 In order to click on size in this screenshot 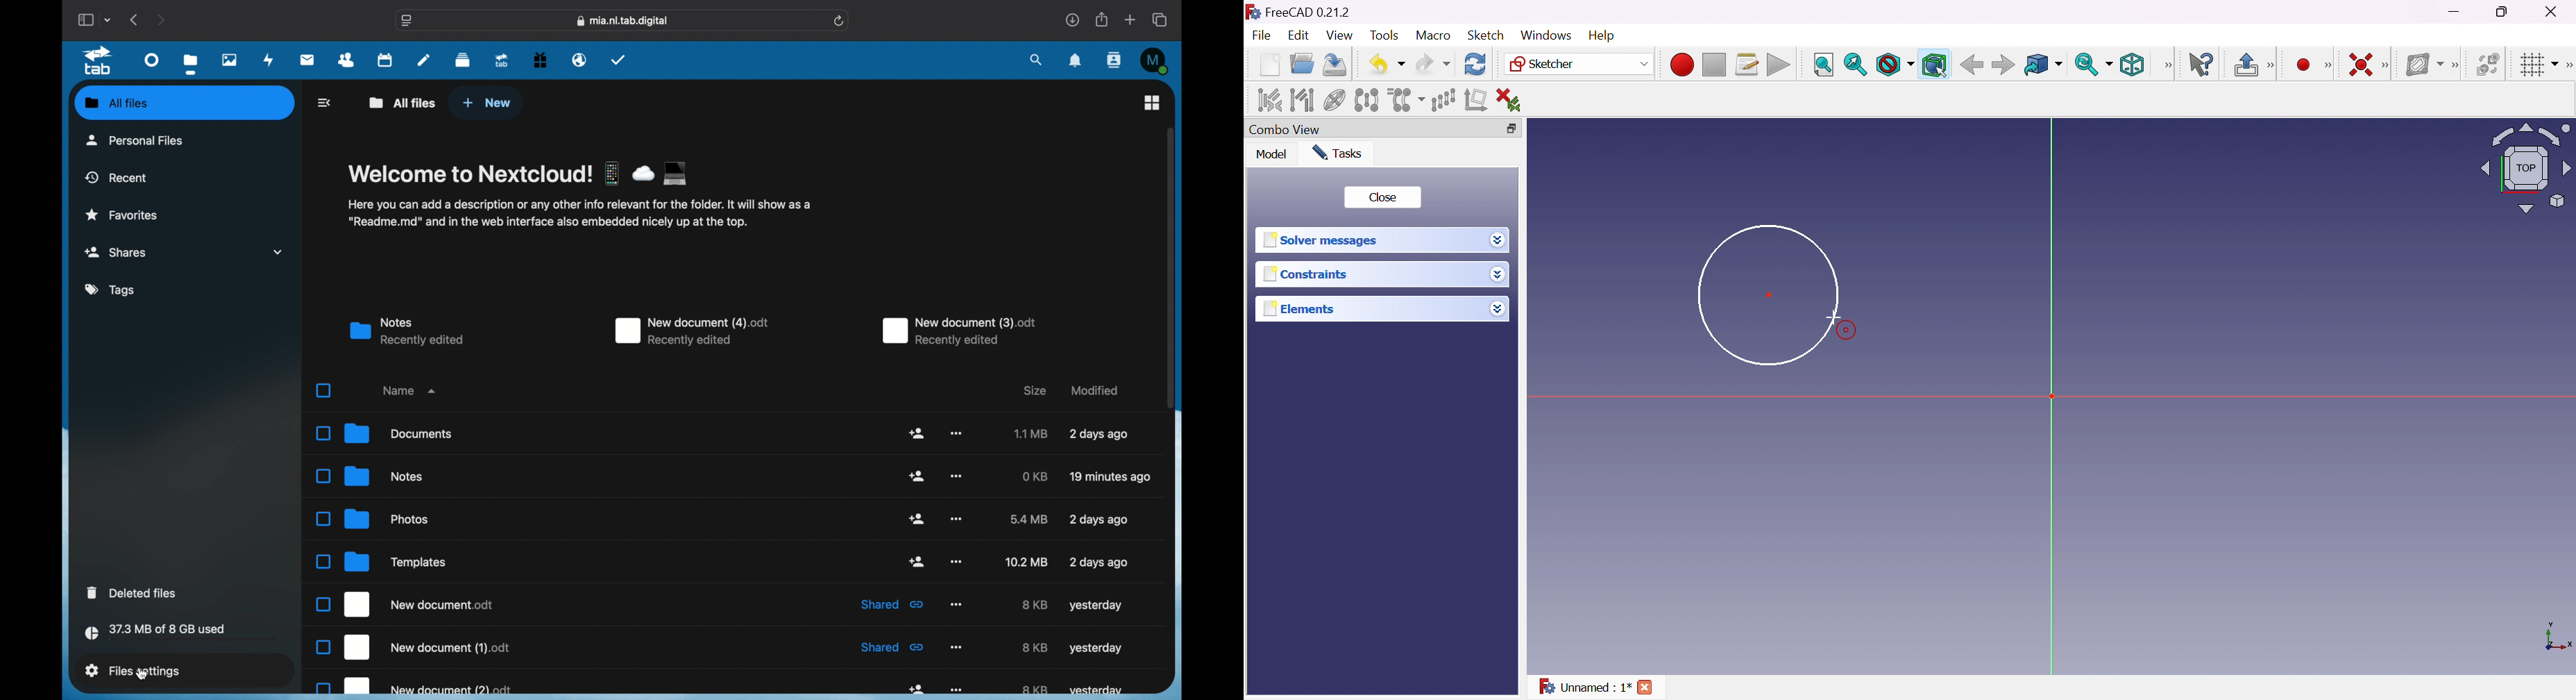, I will do `click(1025, 562)`.